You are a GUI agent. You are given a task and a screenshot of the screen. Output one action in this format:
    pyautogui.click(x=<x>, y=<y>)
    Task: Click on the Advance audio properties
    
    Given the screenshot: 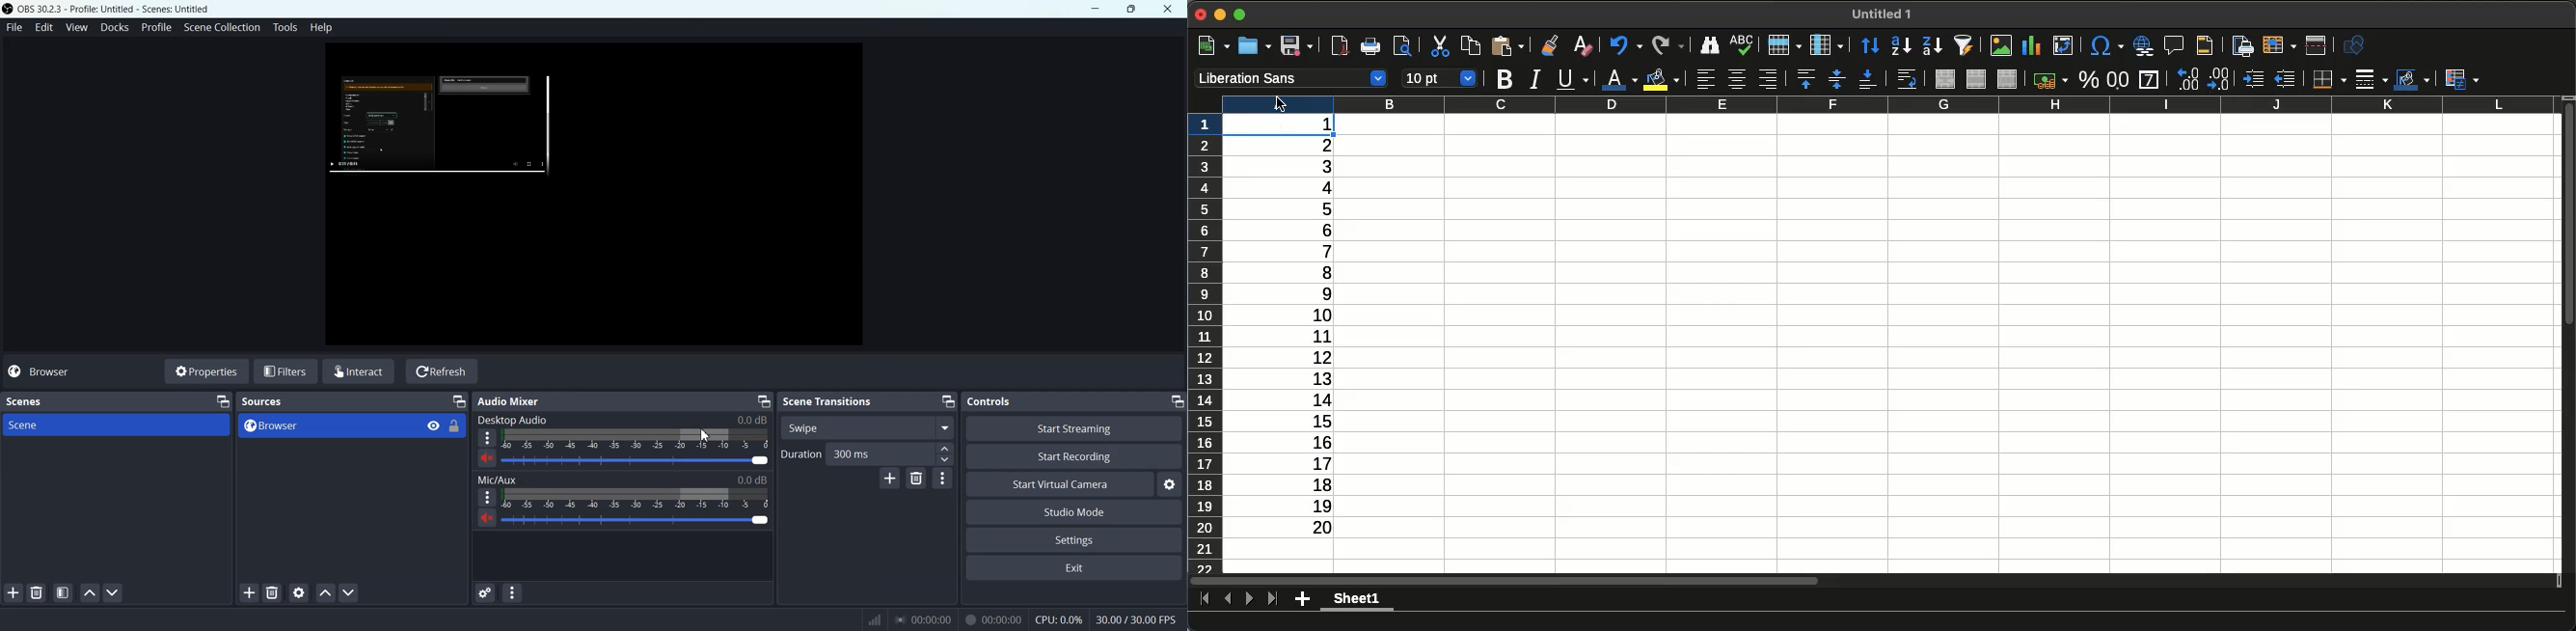 What is the action you would take?
    pyautogui.click(x=485, y=593)
    